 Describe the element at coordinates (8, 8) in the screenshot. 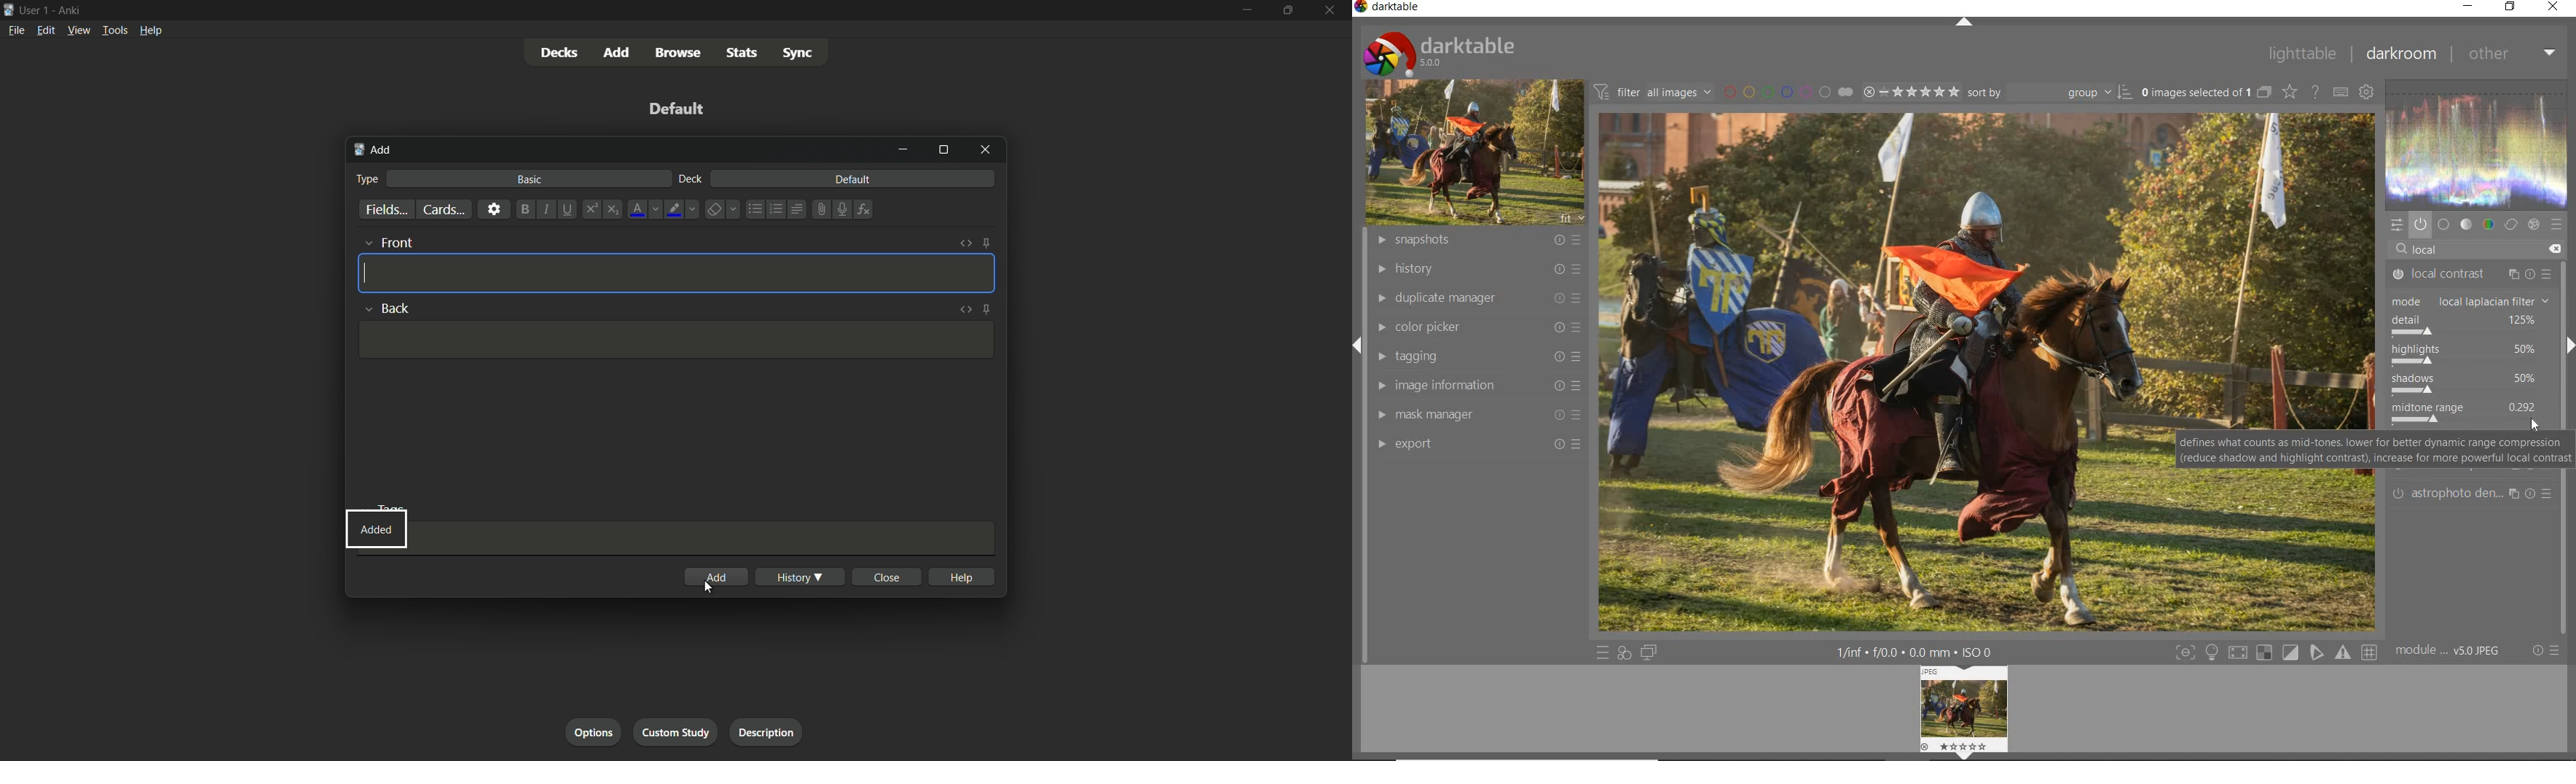

I see `app icon` at that location.